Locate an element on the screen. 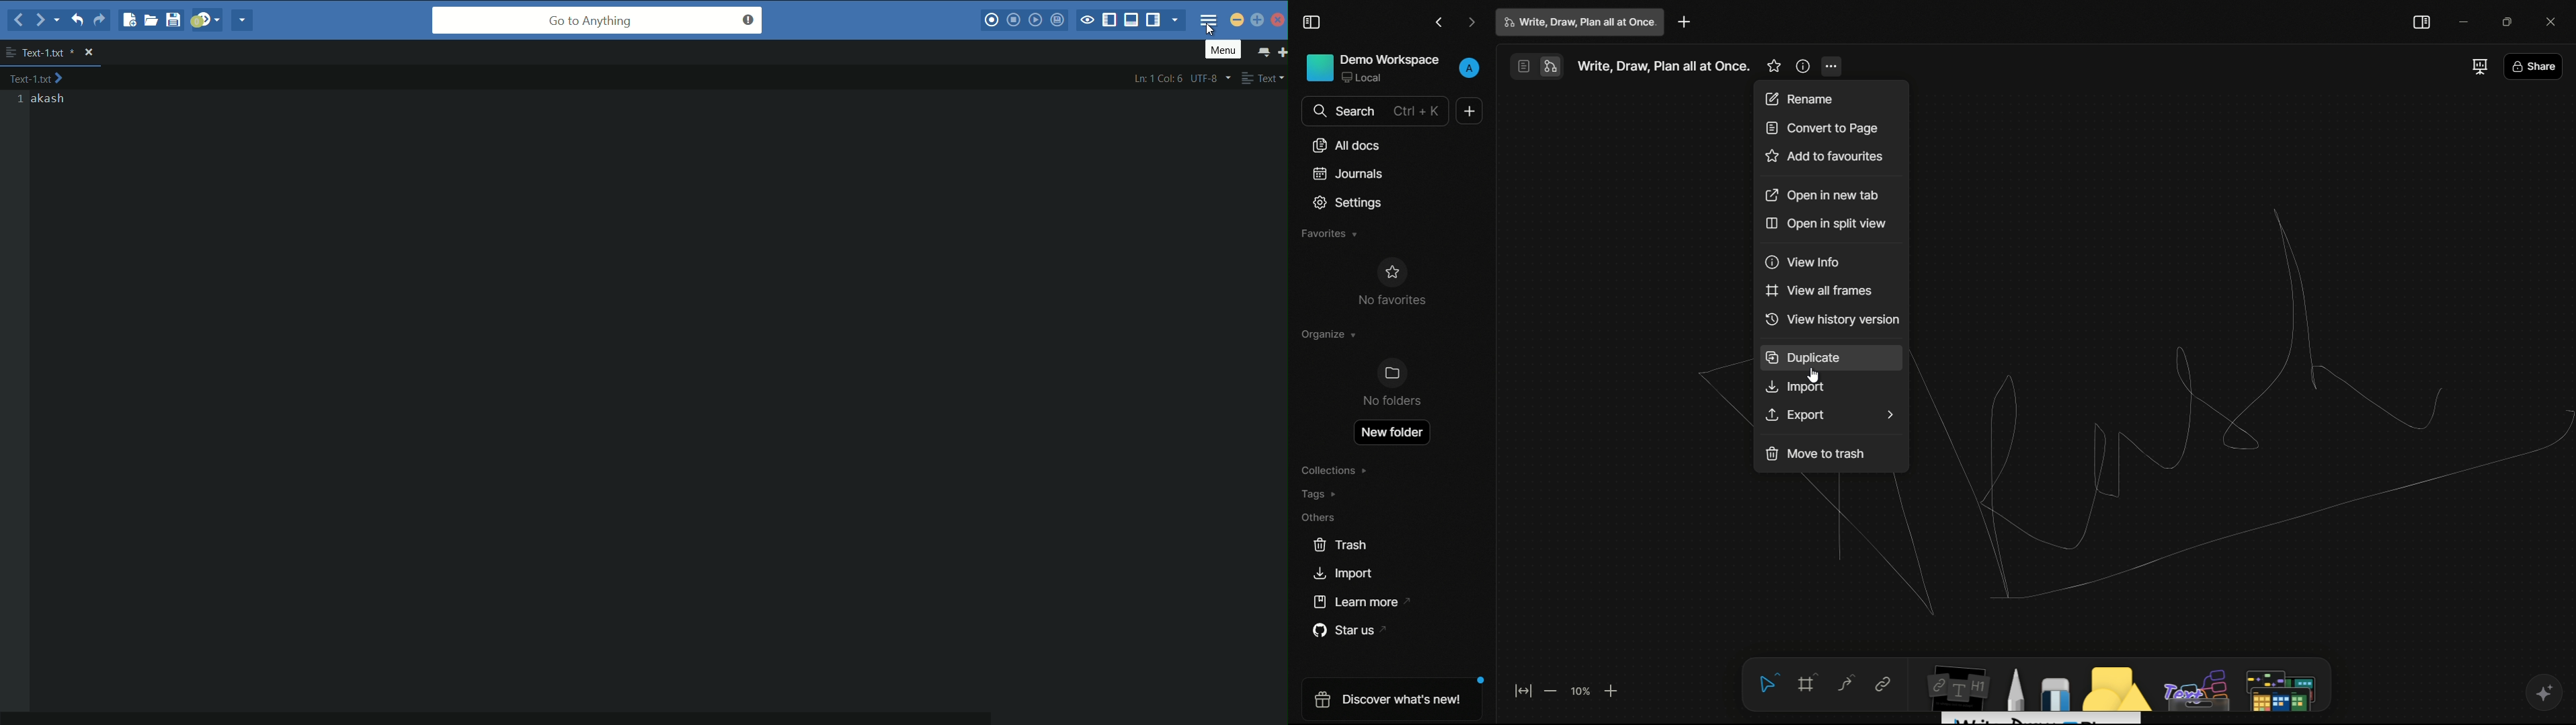  move to trash is located at coordinates (1816, 452).